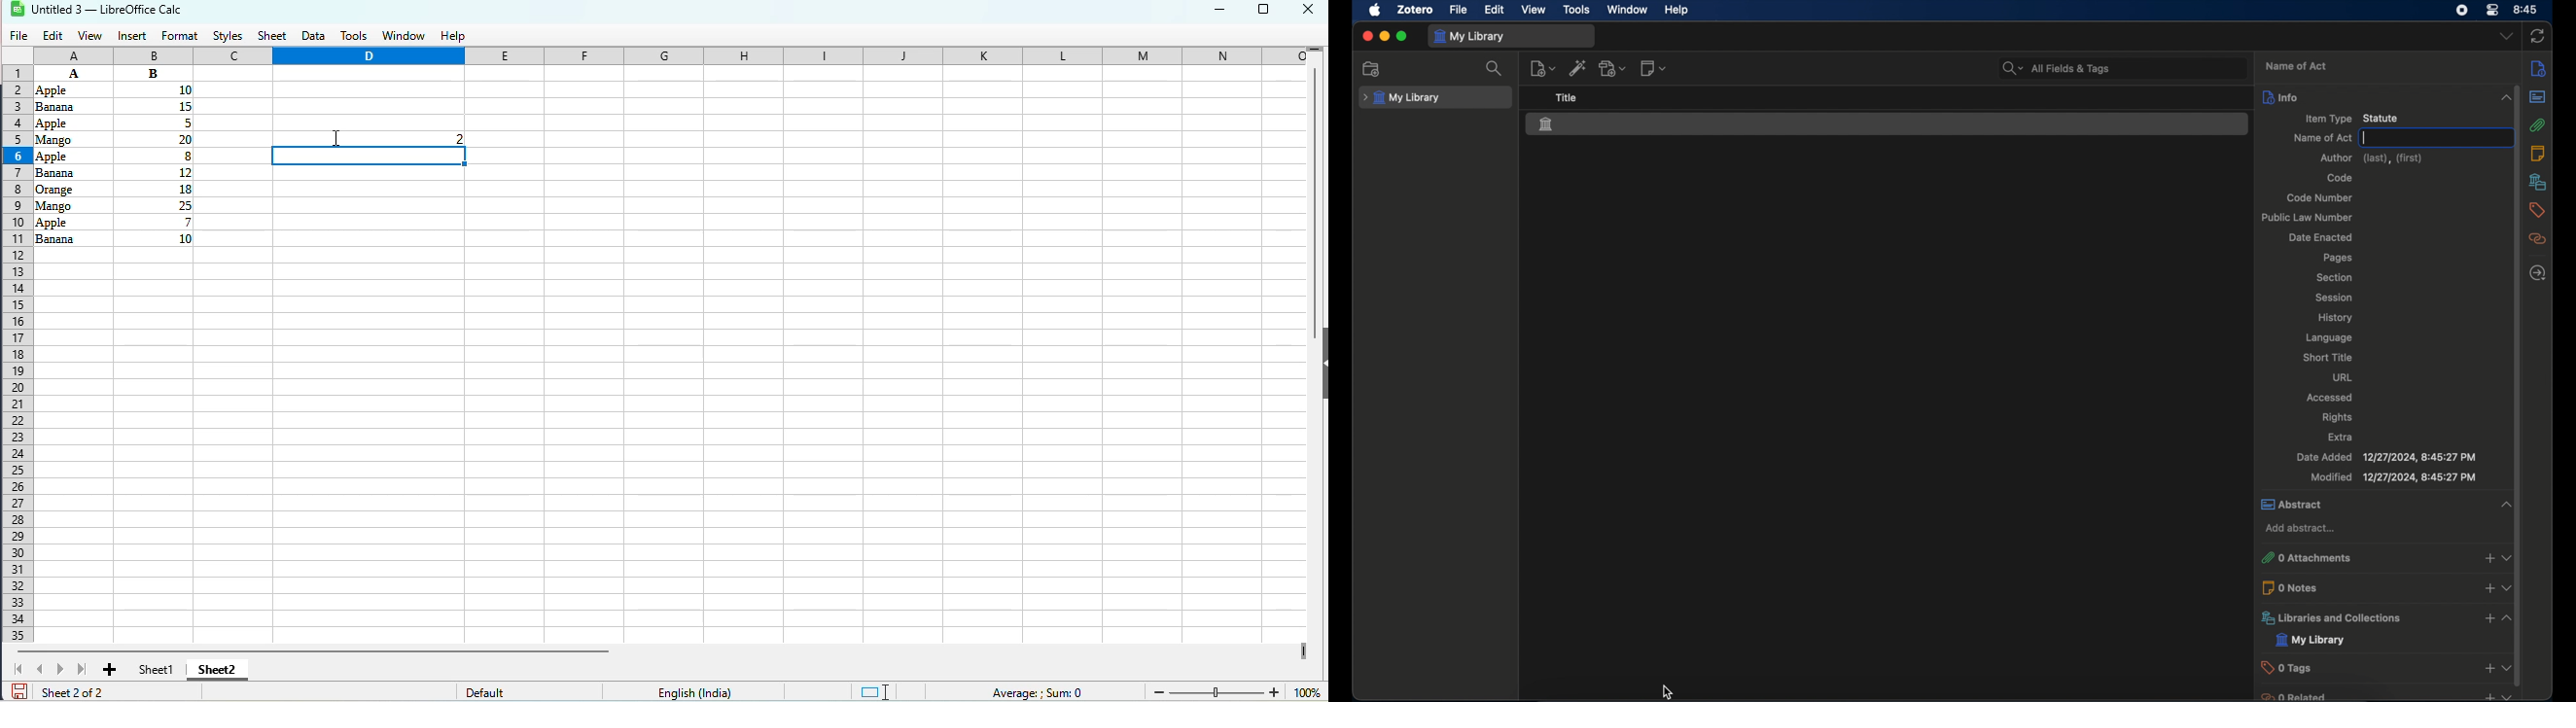  I want to click on current cell, so click(370, 157).